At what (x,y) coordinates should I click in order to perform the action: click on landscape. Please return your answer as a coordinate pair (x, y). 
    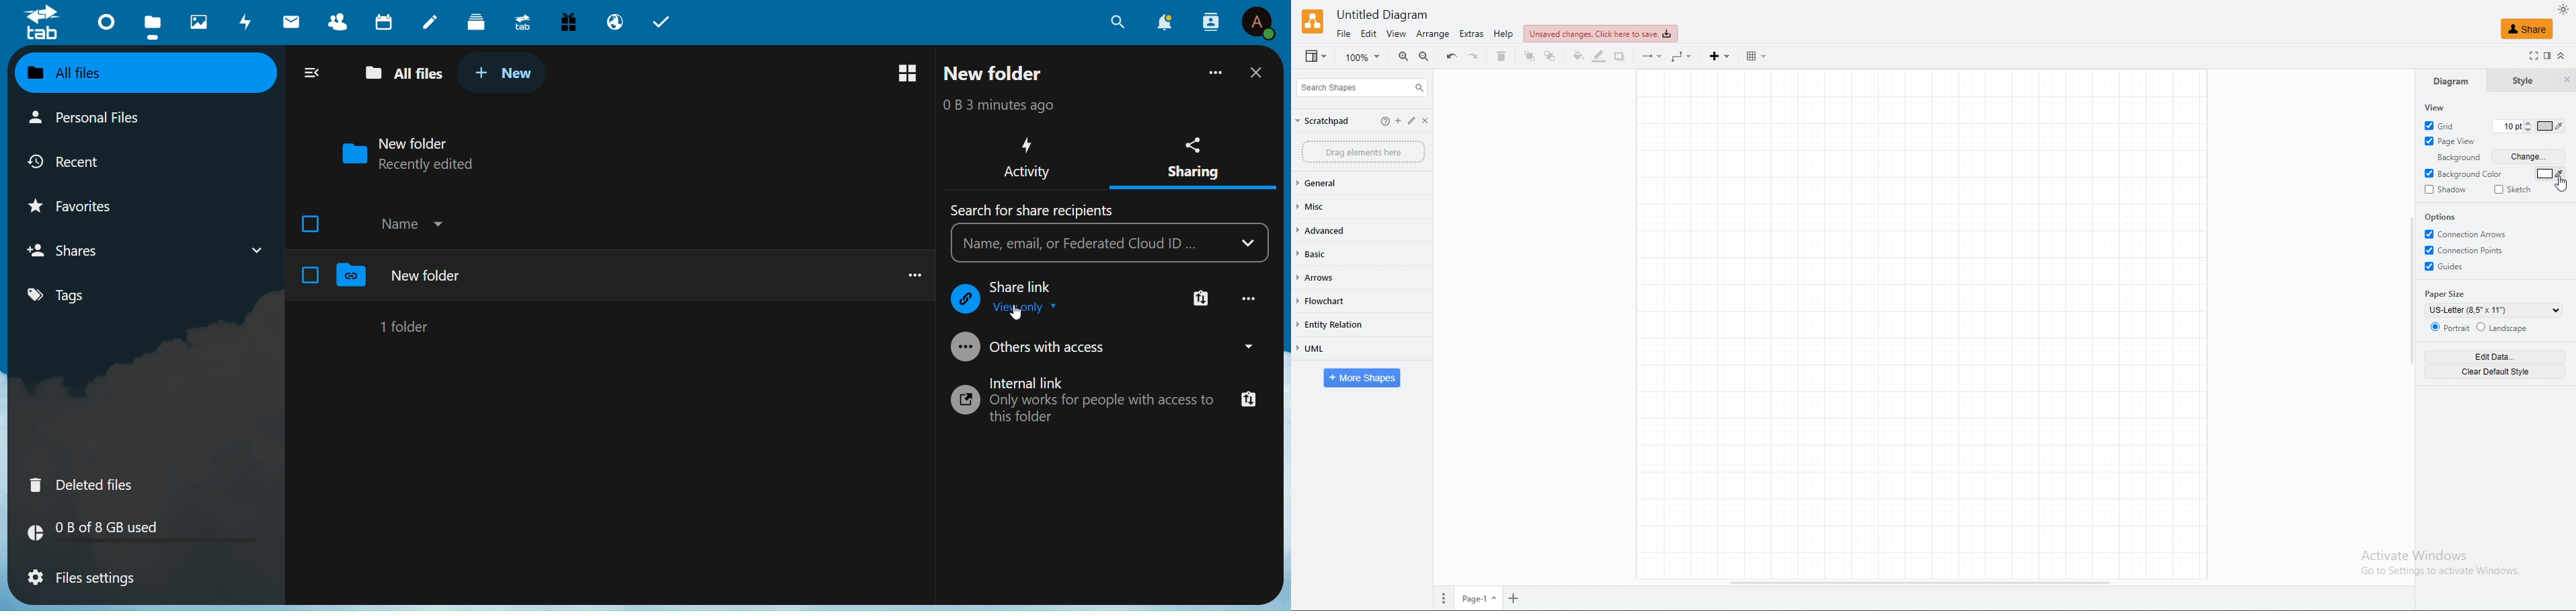
    Looking at the image, I should click on (2504, 327).